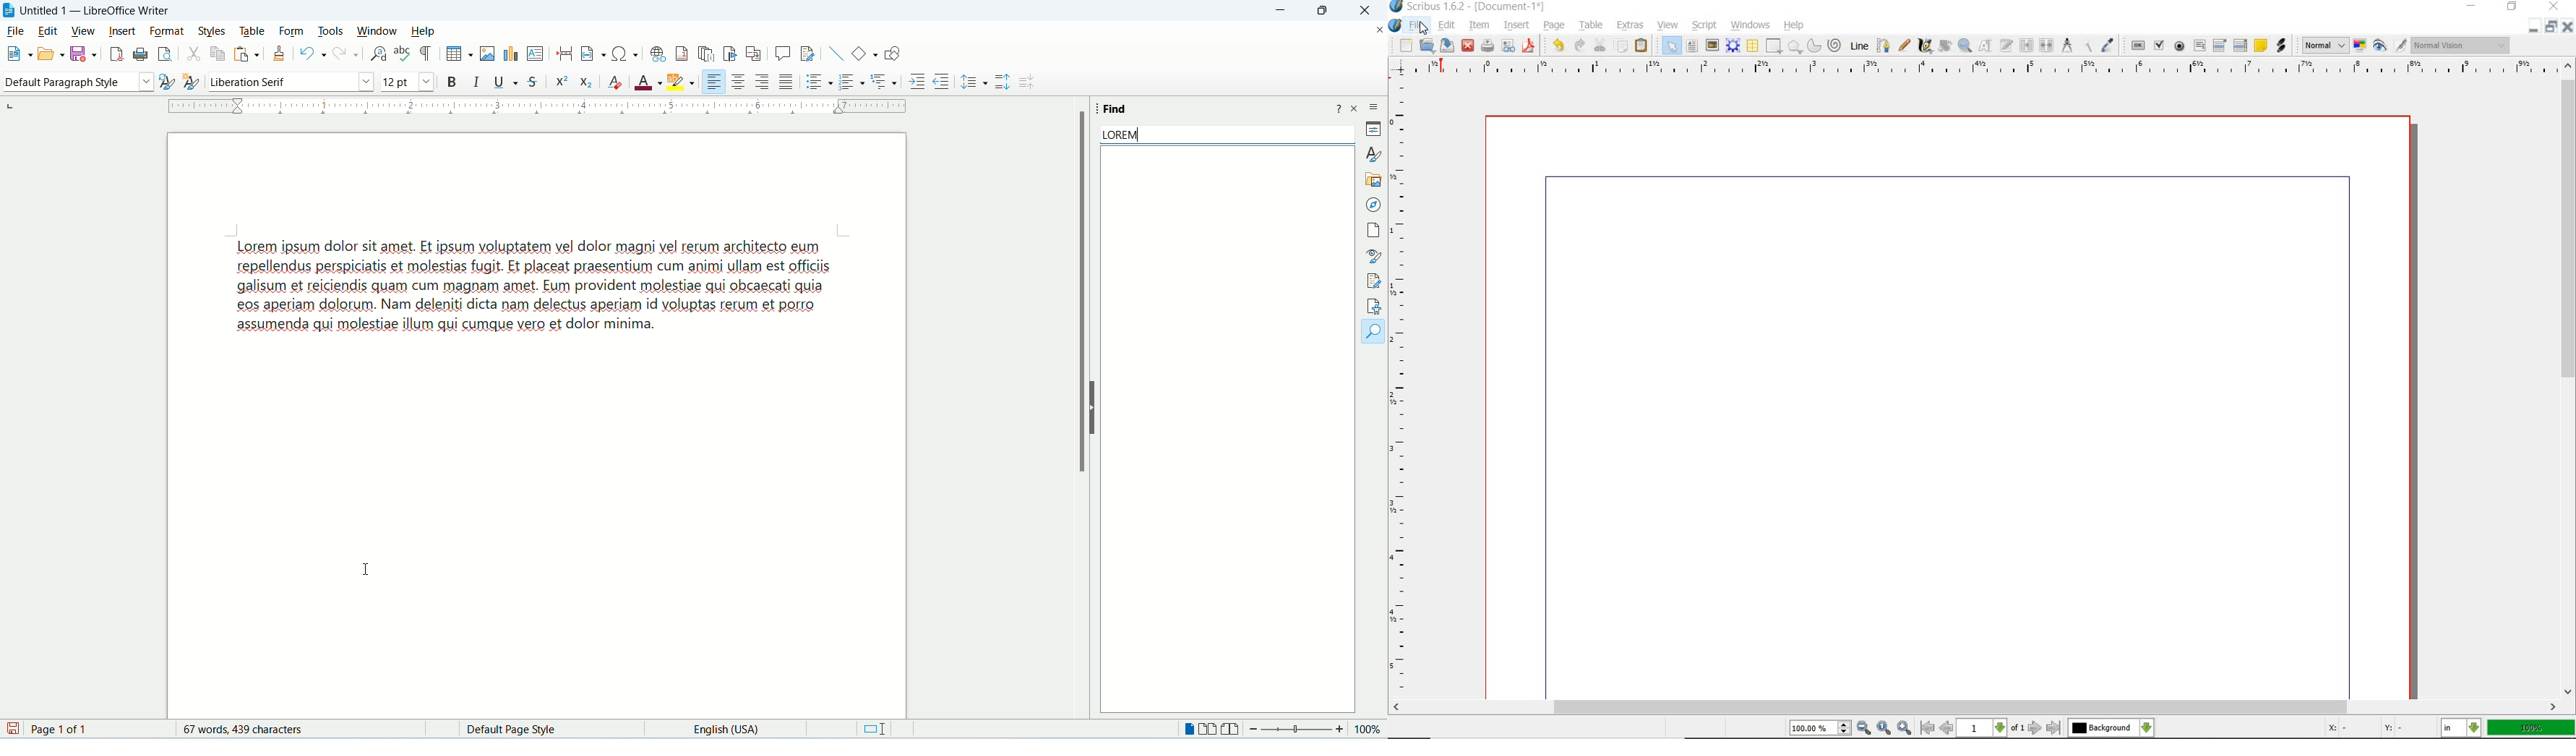 The image size is (2576, 756). Describe the element at coordinates (2282, 46) in the screenshot. I see `link annotation` at that location.